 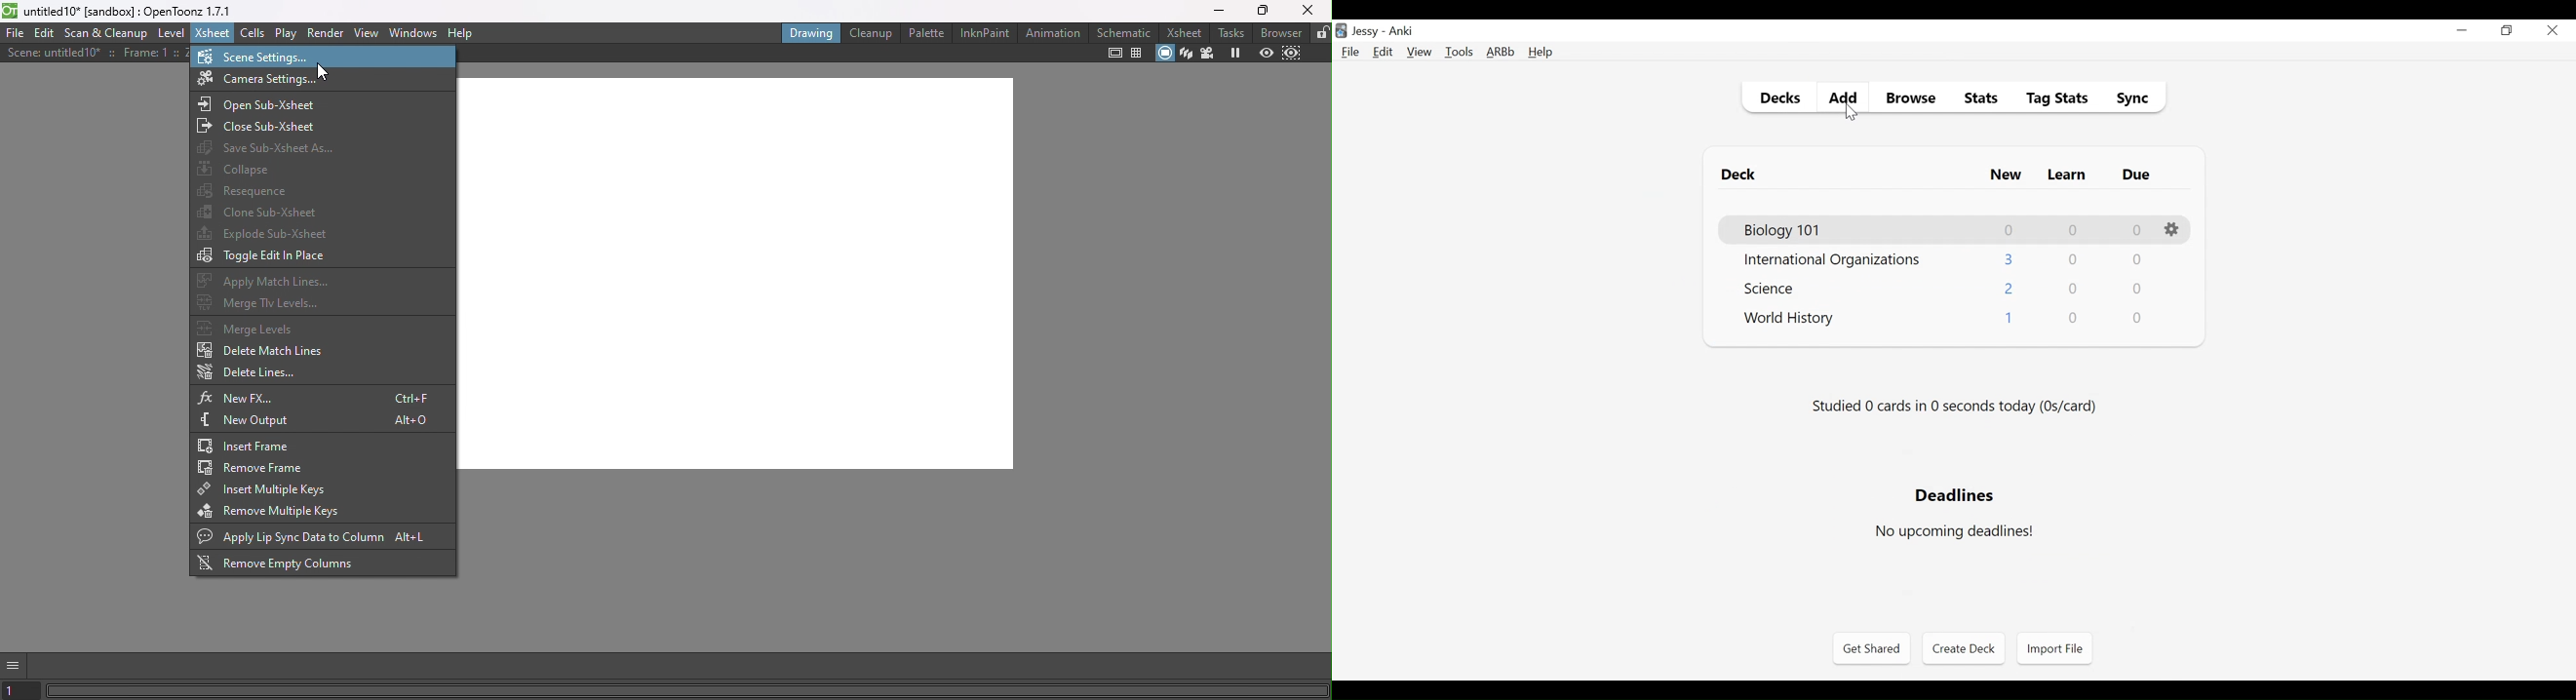 I want to click on Due Card Count, so click(x=2136, y=261).